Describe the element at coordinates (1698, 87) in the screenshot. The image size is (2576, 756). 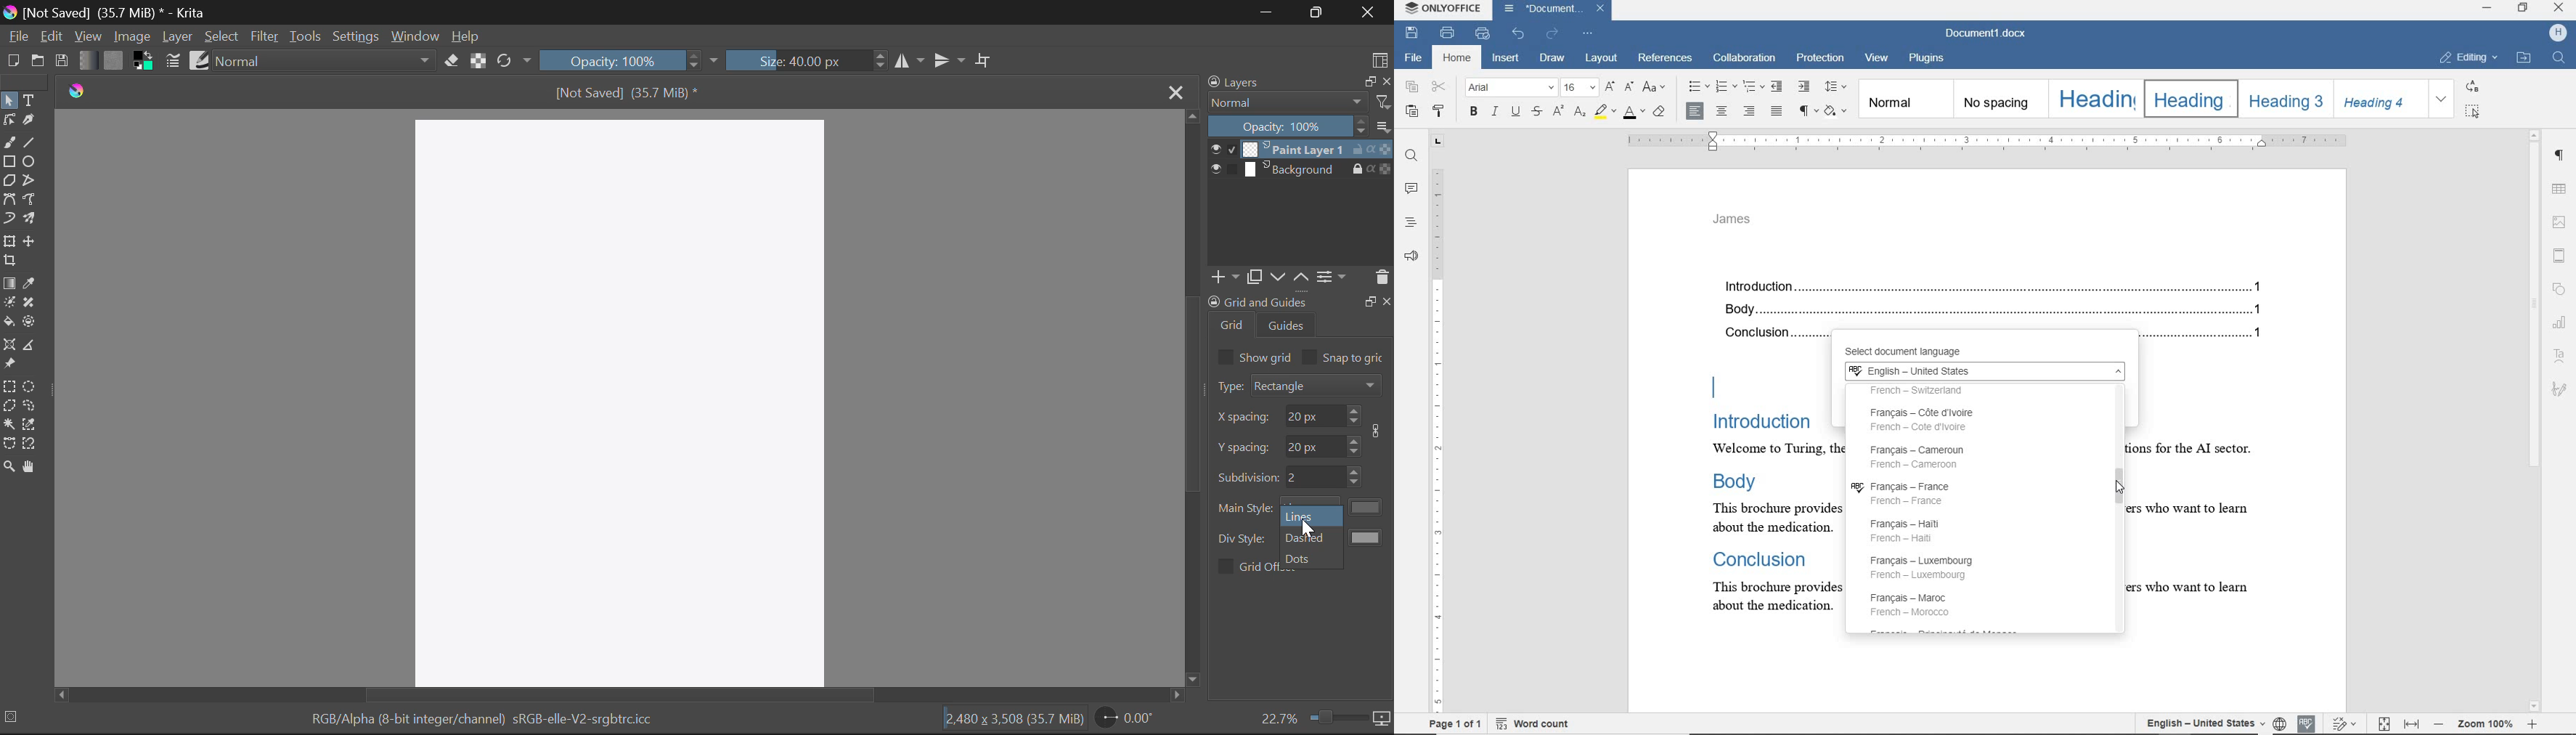
I see `bullets` at that location.